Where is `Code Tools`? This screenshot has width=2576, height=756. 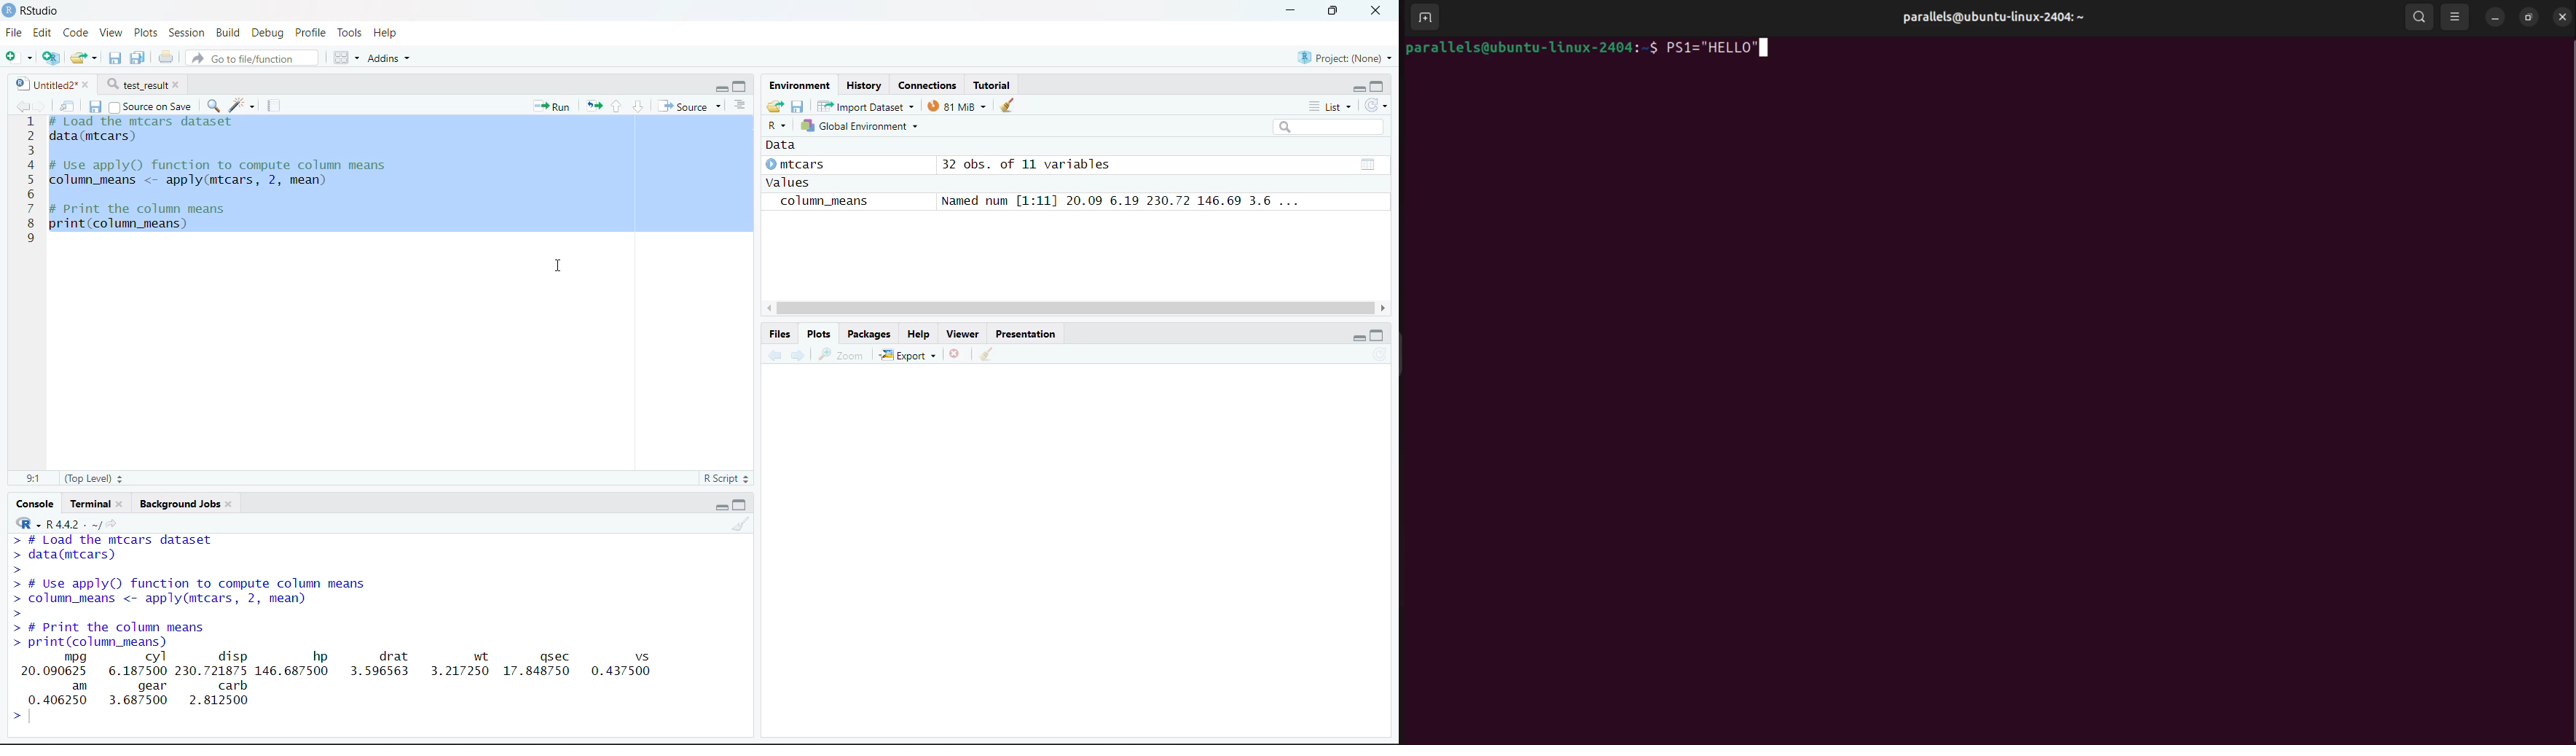
Code Tools is located at coordinates (240, 104).